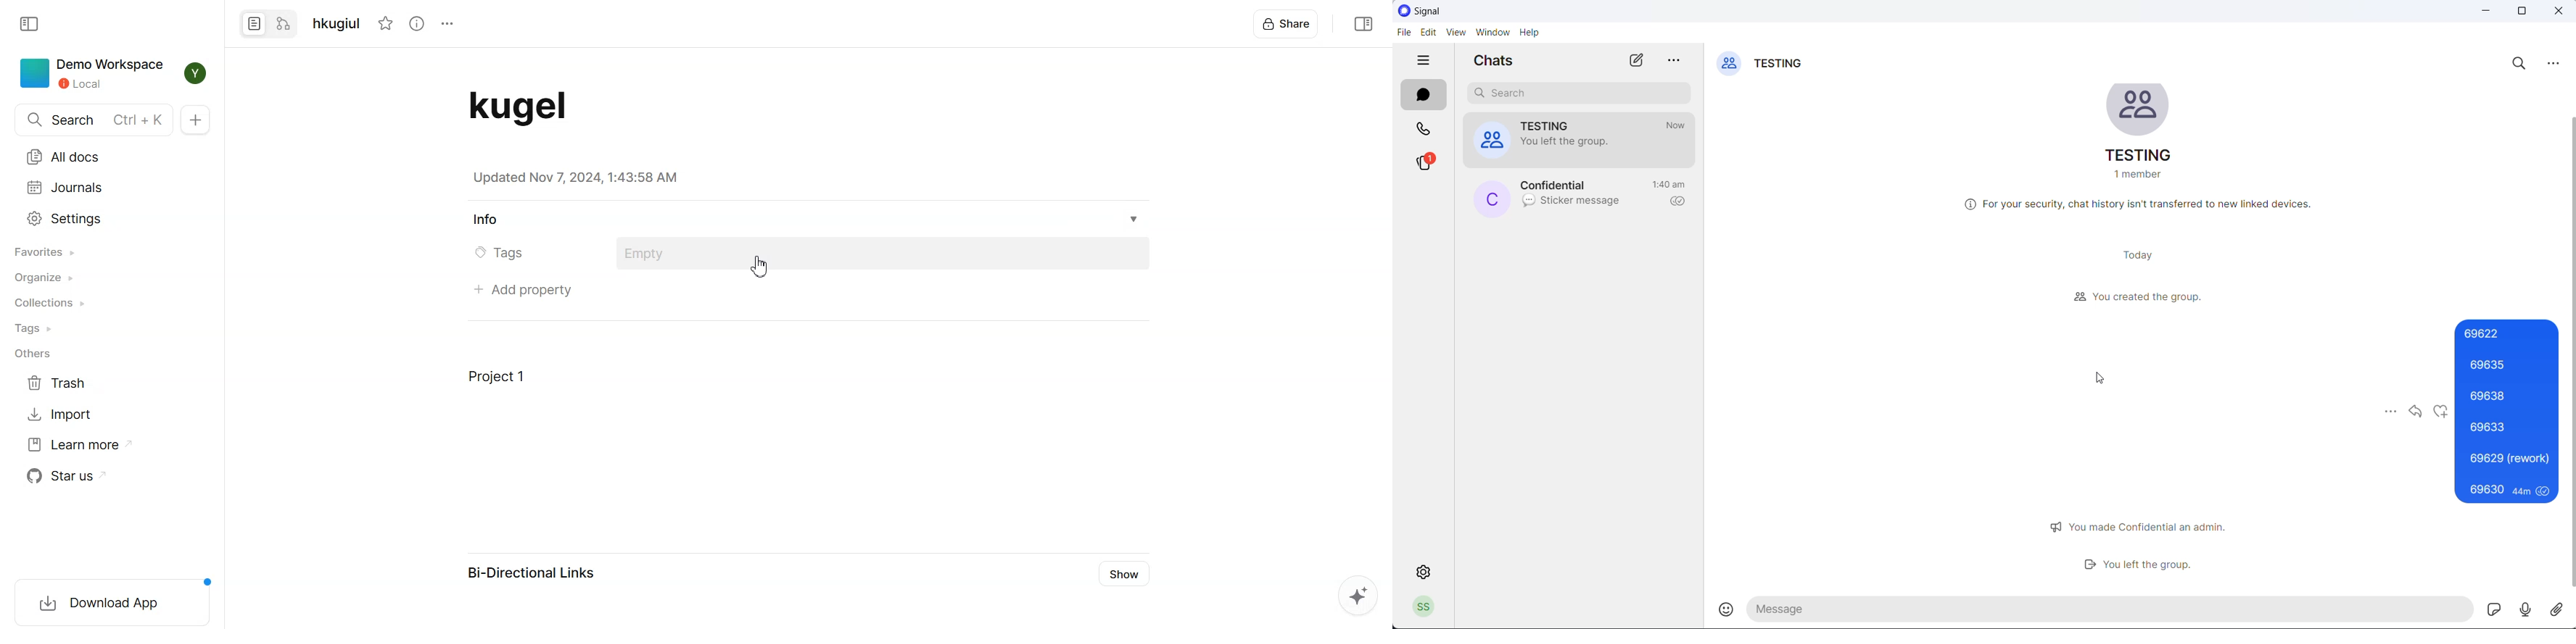 The image size is (2576, 644). I want to click on New doc, so click(196, 119).